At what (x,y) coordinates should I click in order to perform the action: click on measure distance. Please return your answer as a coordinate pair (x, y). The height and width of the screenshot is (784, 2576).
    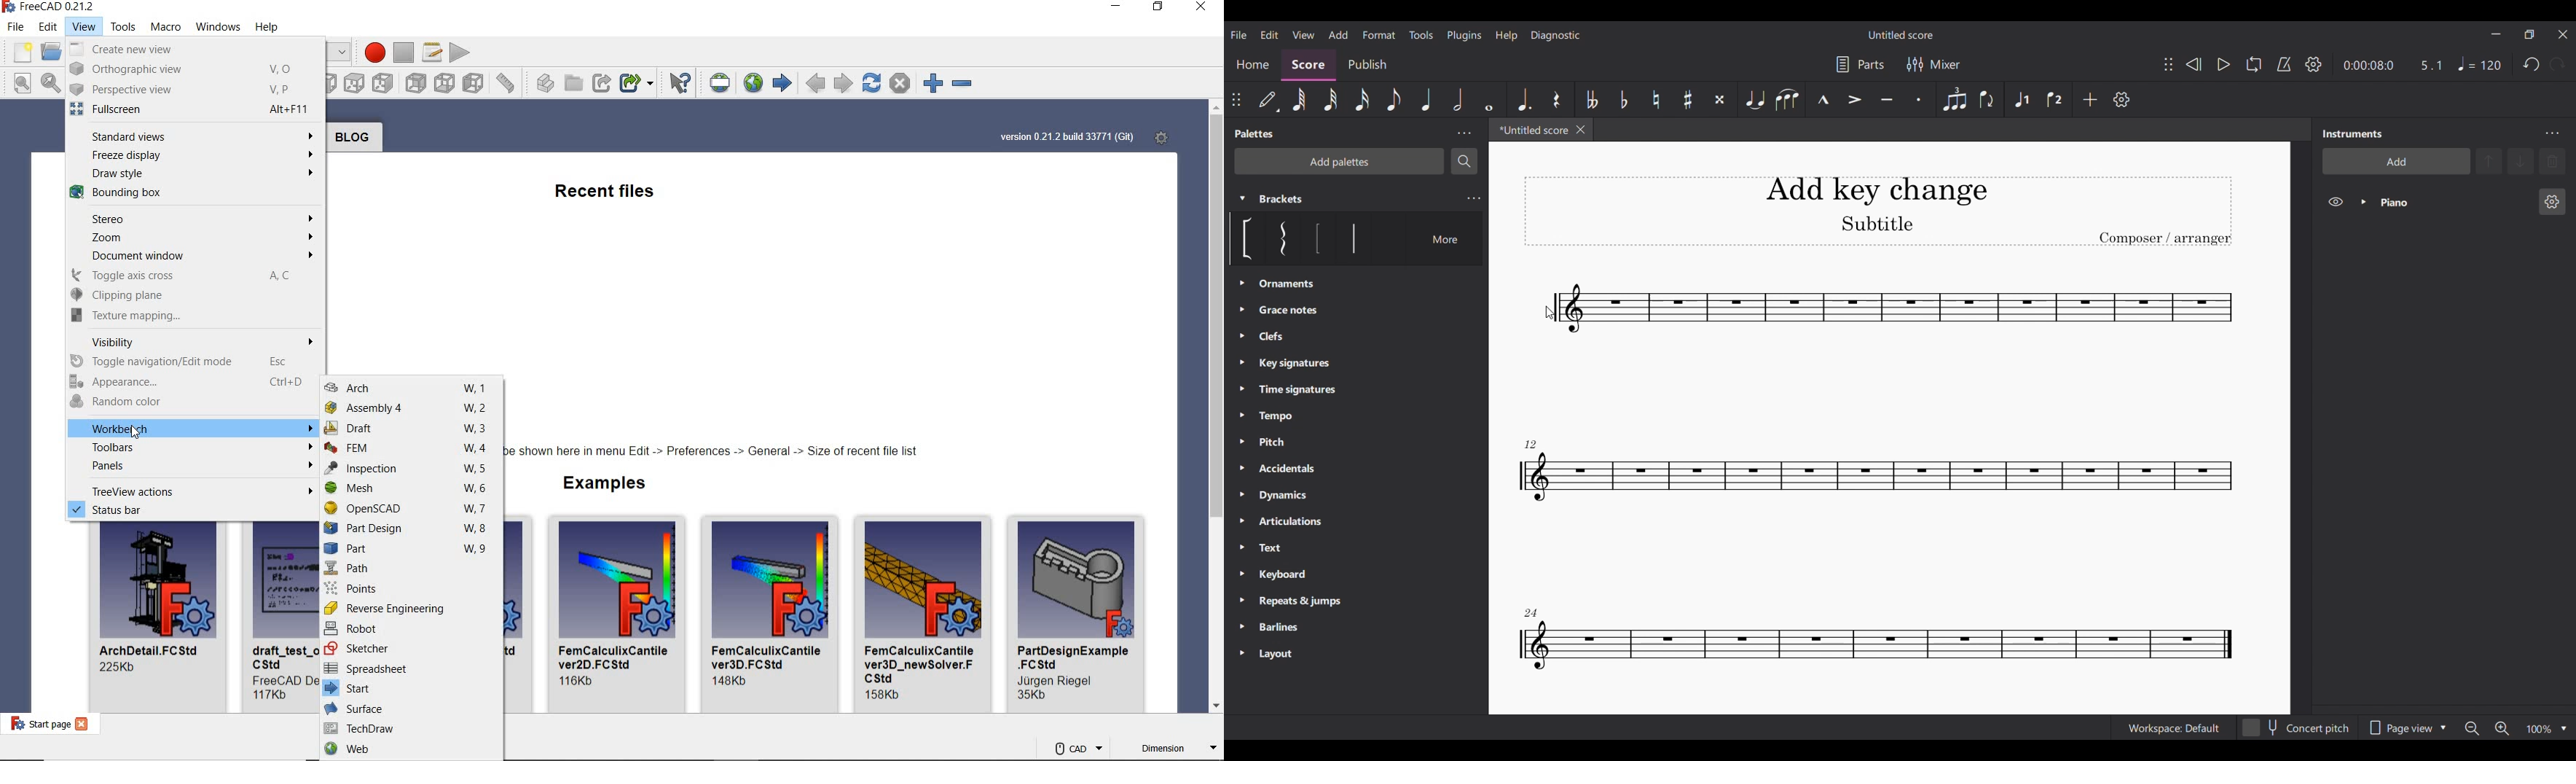
    Looking at the image, I should click on (506, 82).